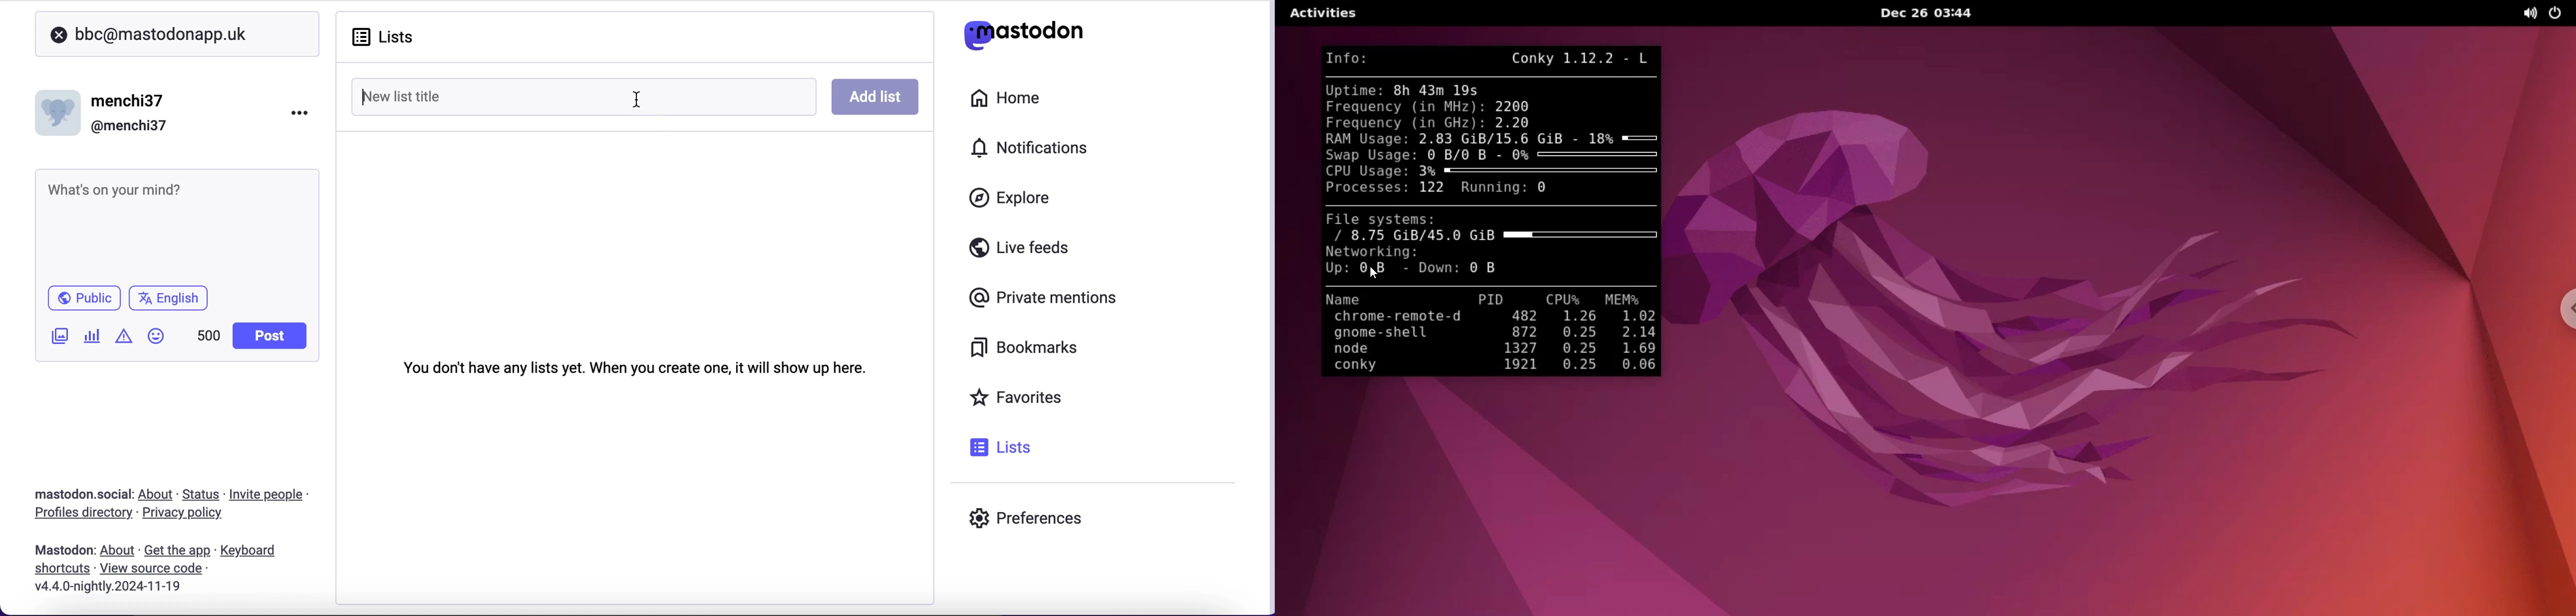 This screenshot has width=2576, height=616. Describe the element at coordinates (251, 552) in the screenshot. I see `keyboard` at that location.